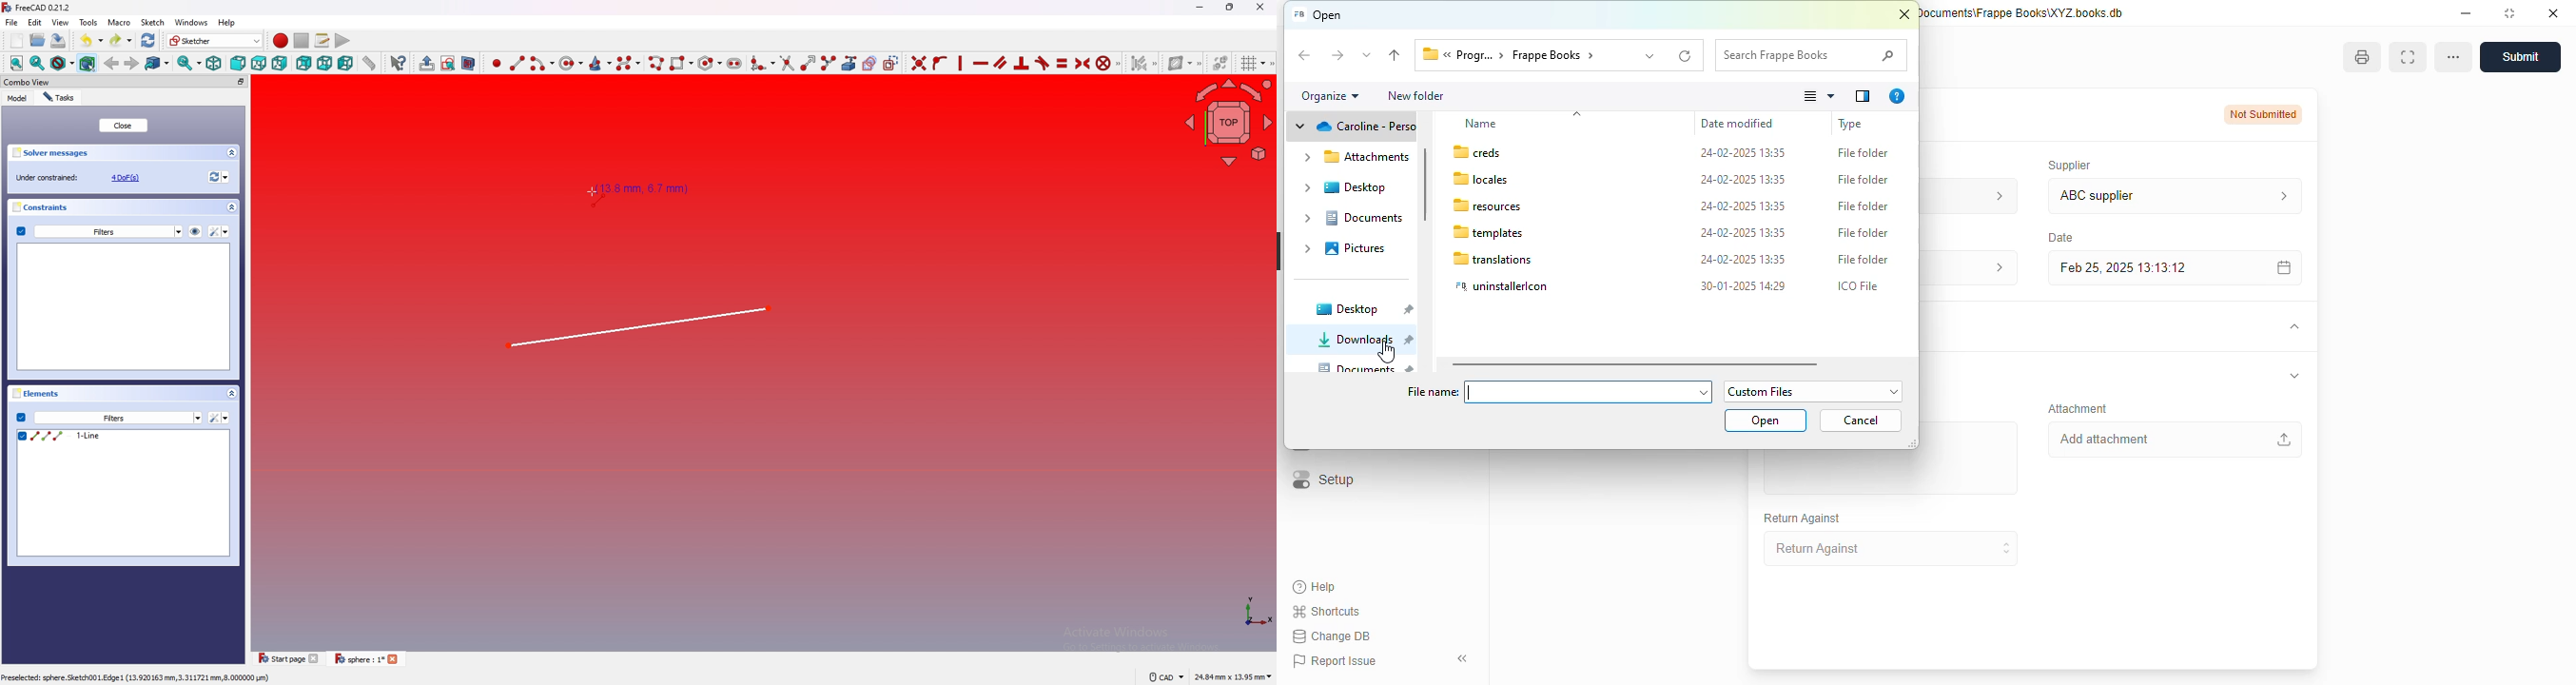 Image resolution: width=2576 pixels, height=700 pixels. What do you see at coordinates (1233, 677) in the screenshot?
I see `24.84 mm x 13.95 mm` at bounding box center [1233, 677].